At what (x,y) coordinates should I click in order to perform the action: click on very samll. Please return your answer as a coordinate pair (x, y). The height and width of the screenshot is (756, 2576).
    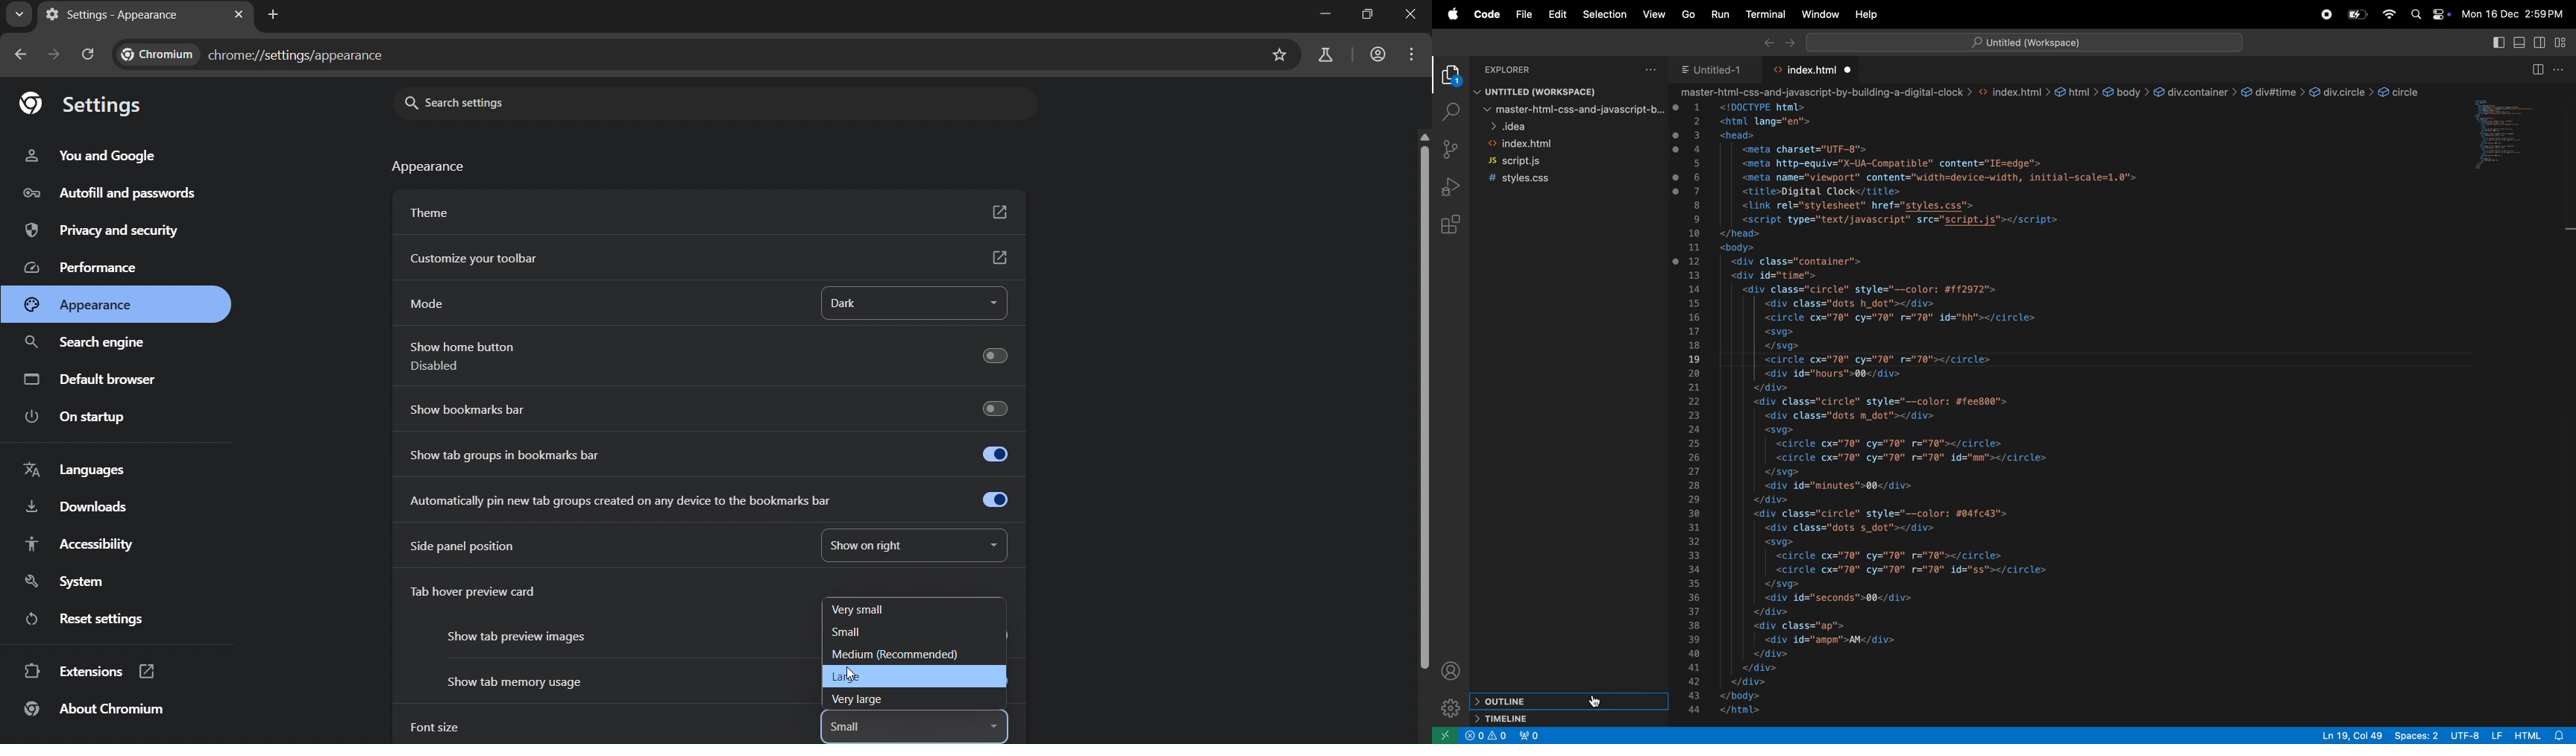
    Looking at the image, I should click on (865, 609).